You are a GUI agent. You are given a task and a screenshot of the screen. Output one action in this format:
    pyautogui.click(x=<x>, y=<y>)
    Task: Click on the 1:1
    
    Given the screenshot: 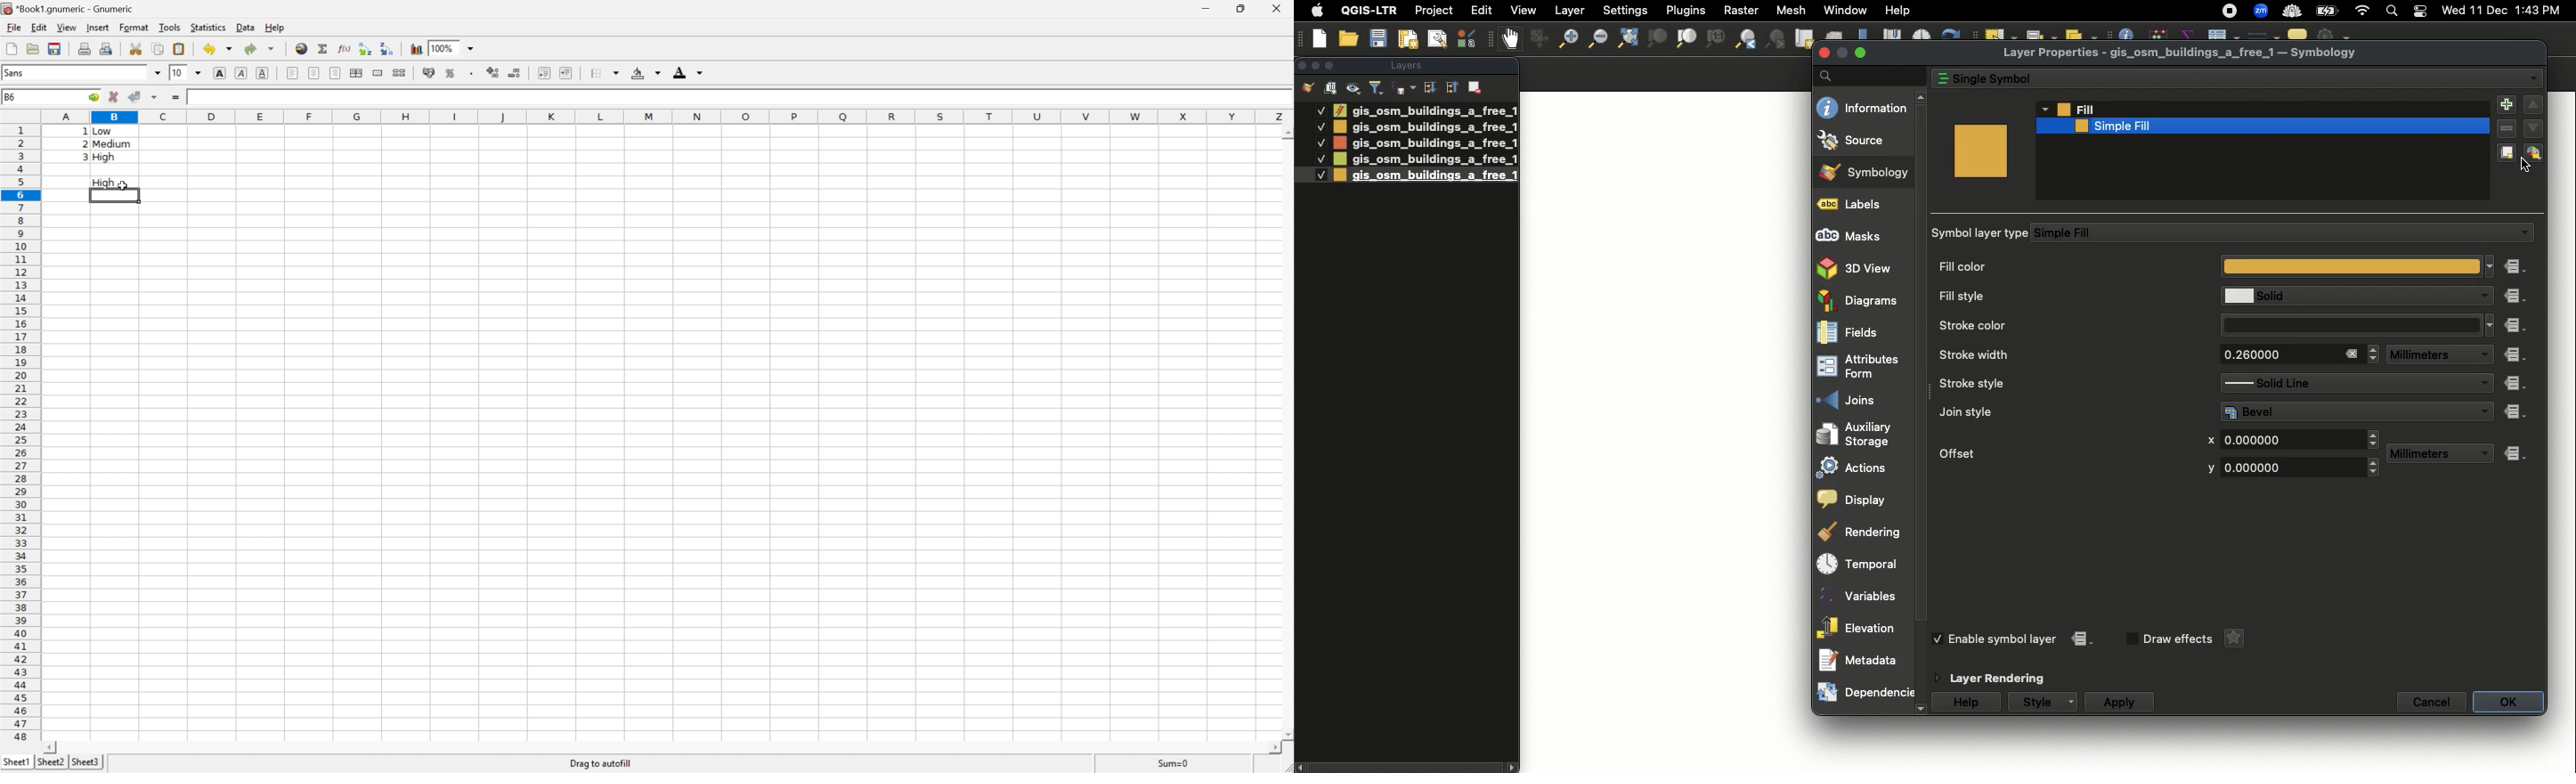 What is the action you would take?
    pyautogui.click(x=1714, y=39)
    